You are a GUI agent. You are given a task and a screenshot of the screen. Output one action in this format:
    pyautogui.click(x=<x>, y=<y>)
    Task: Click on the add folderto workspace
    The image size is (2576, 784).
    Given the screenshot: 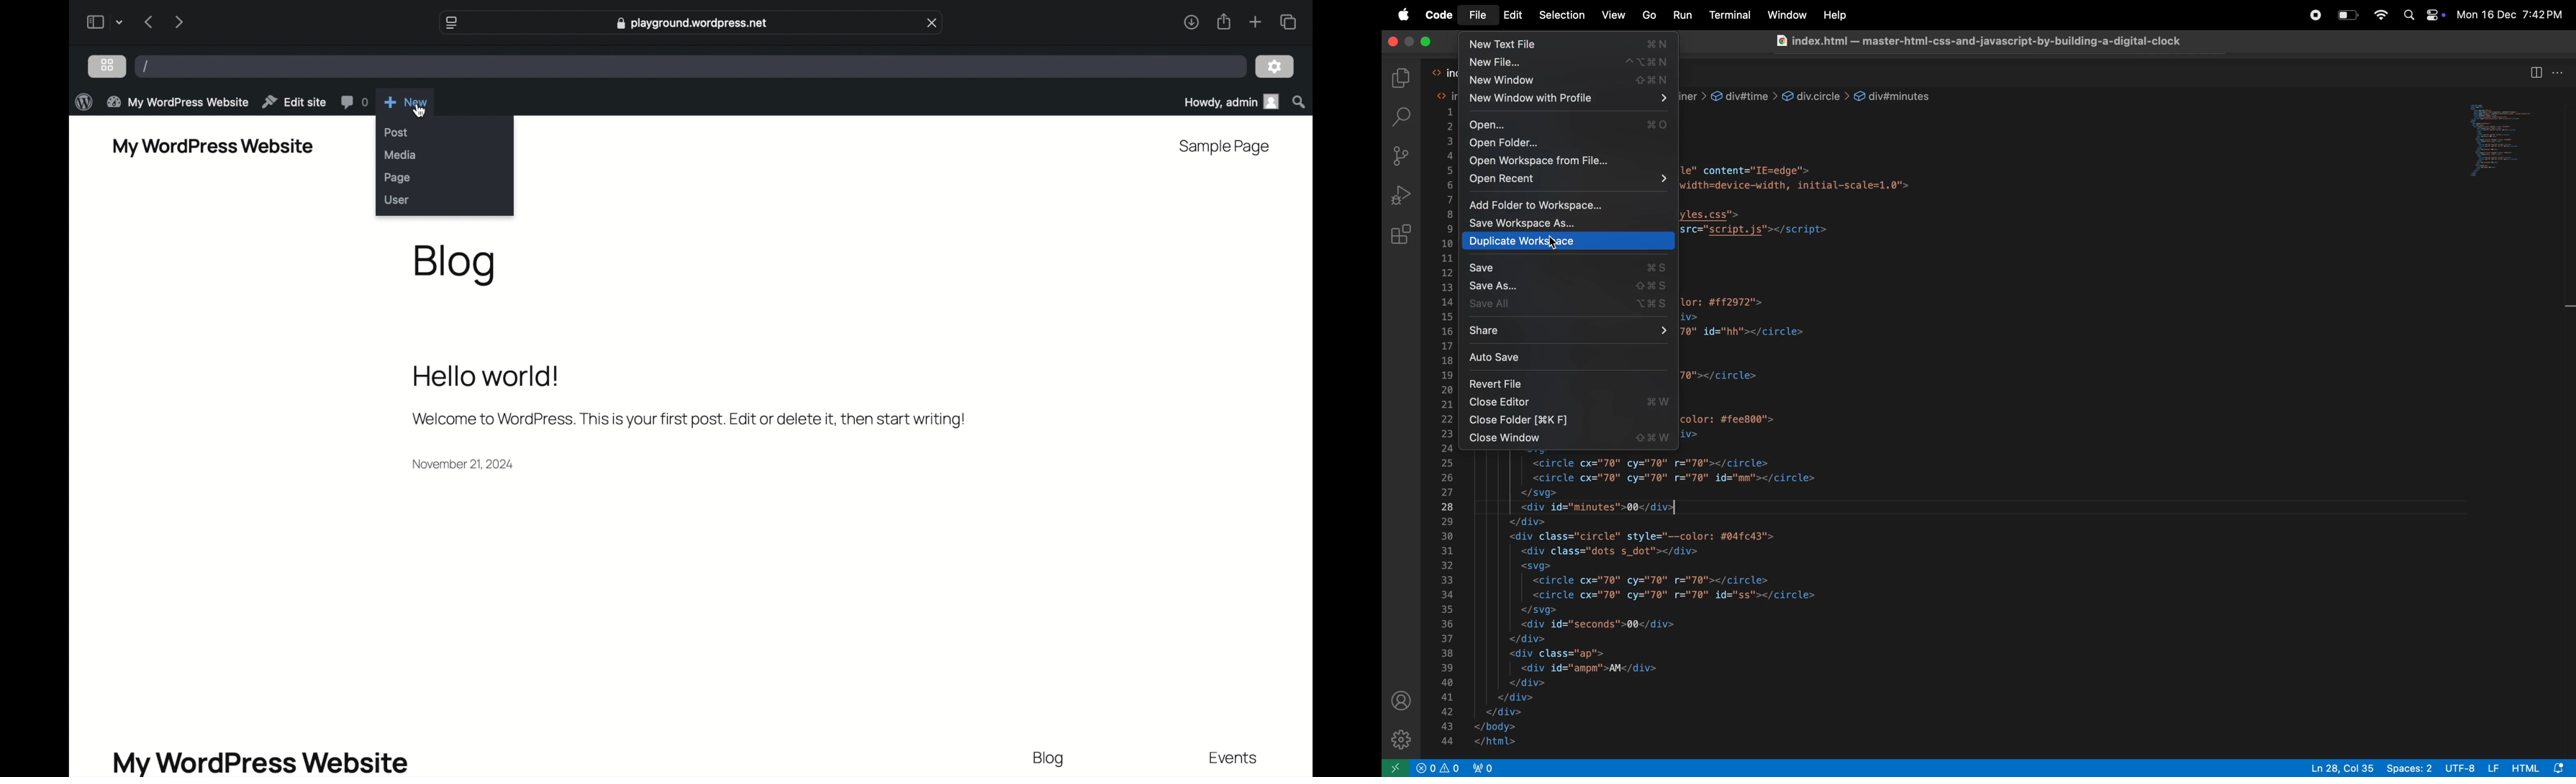 What is the action you would take?
    pyautogui.click(x=1568, y=205)
    